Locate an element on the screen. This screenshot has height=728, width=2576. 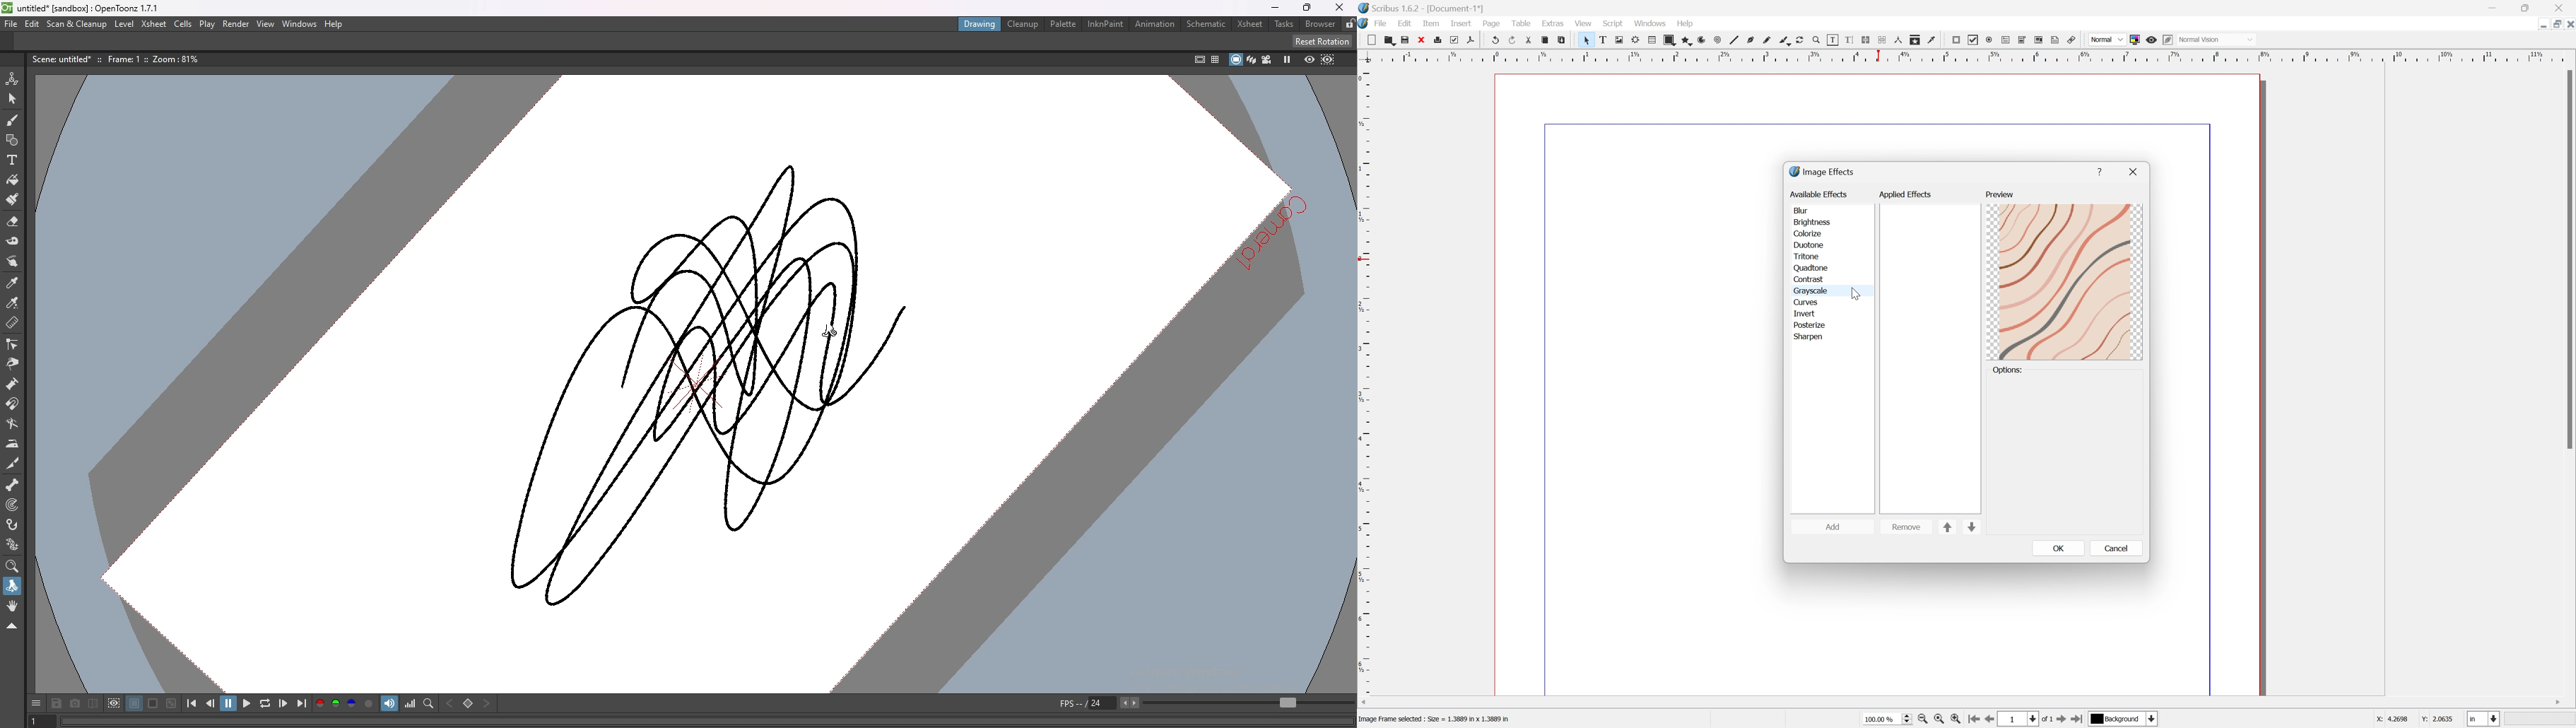
Go to the next page is located at coordinates (2062, 721).